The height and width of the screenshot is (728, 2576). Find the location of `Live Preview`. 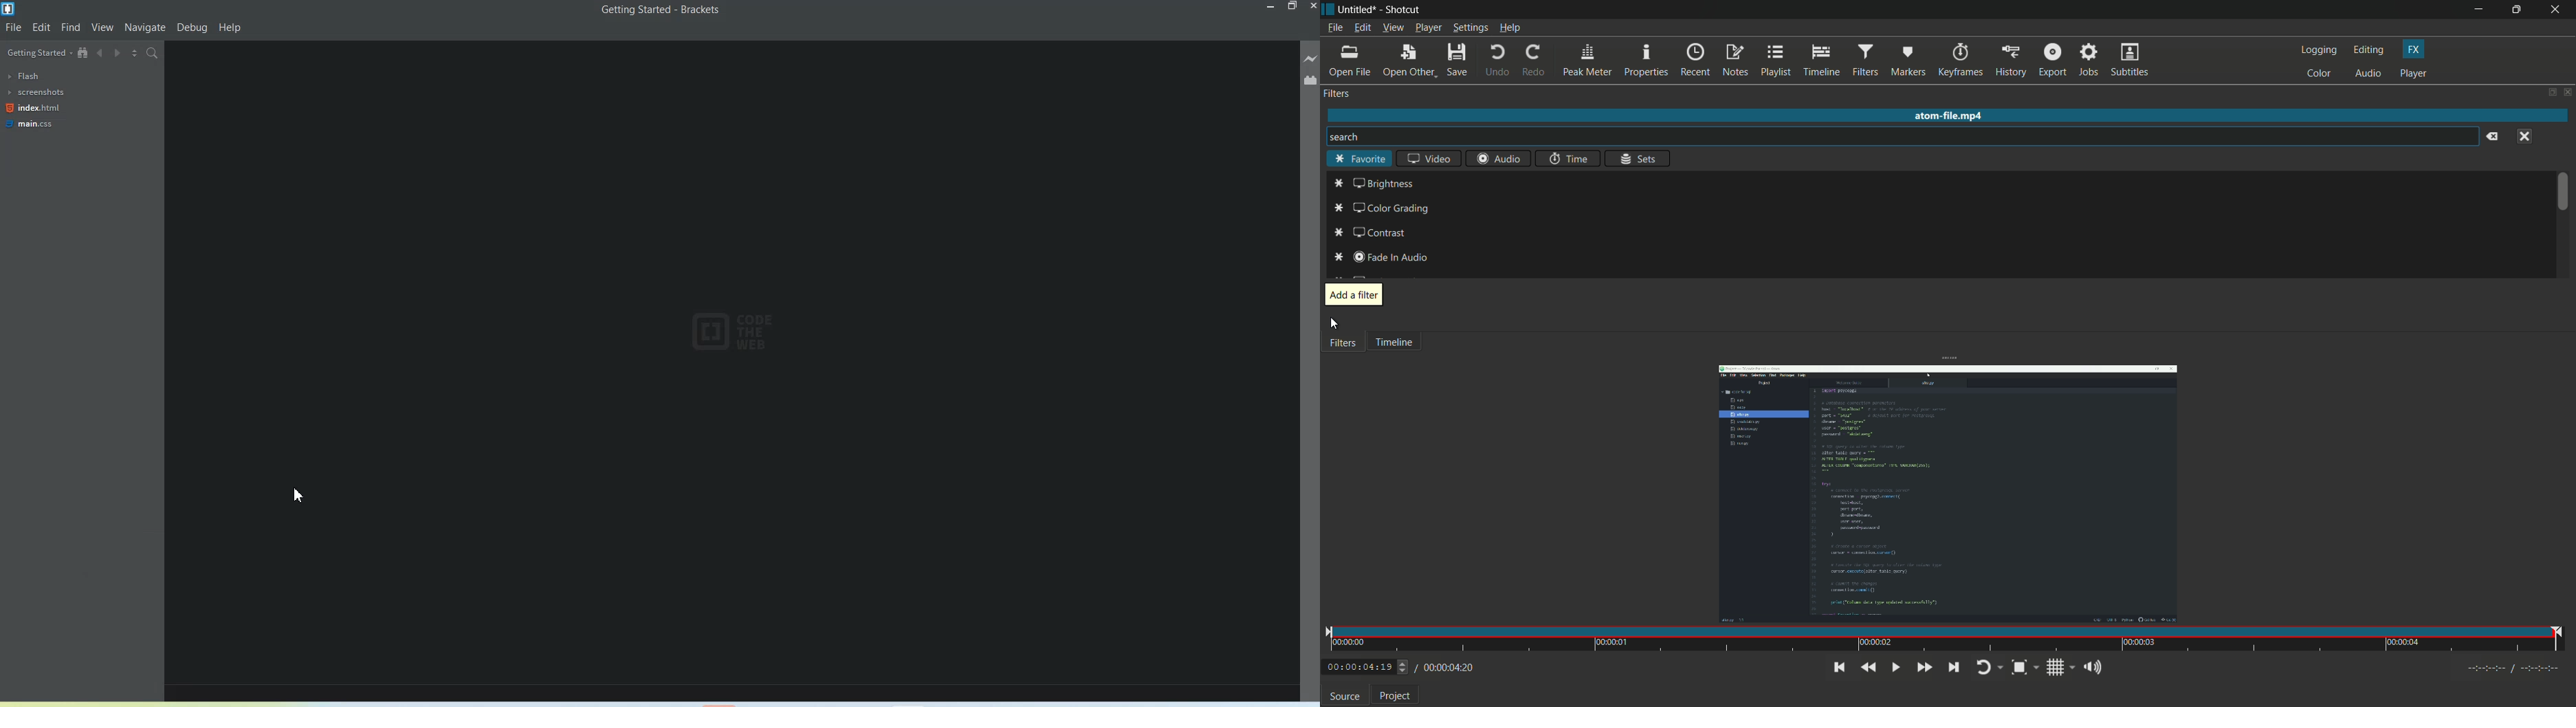

Live Preview is located at coordinates (1310, 58).